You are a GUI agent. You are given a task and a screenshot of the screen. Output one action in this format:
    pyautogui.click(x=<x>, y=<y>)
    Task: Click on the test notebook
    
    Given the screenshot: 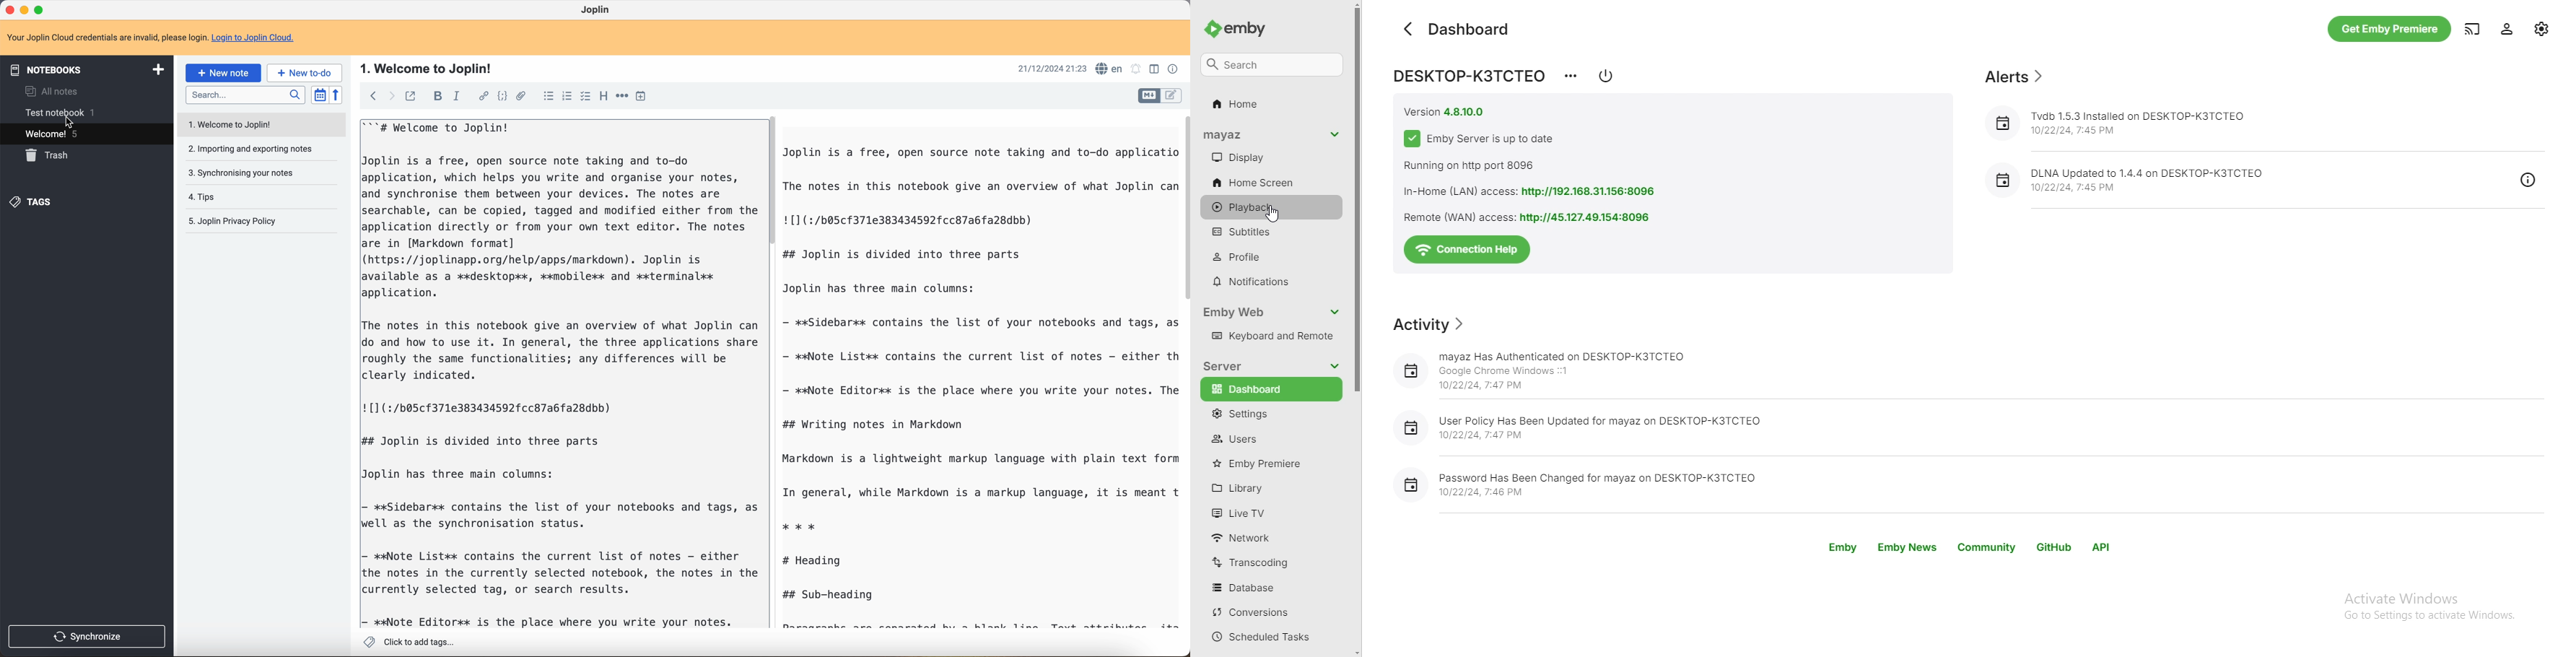 What is the action you would take?
    pyautogui.click(x=60, y=113)
    